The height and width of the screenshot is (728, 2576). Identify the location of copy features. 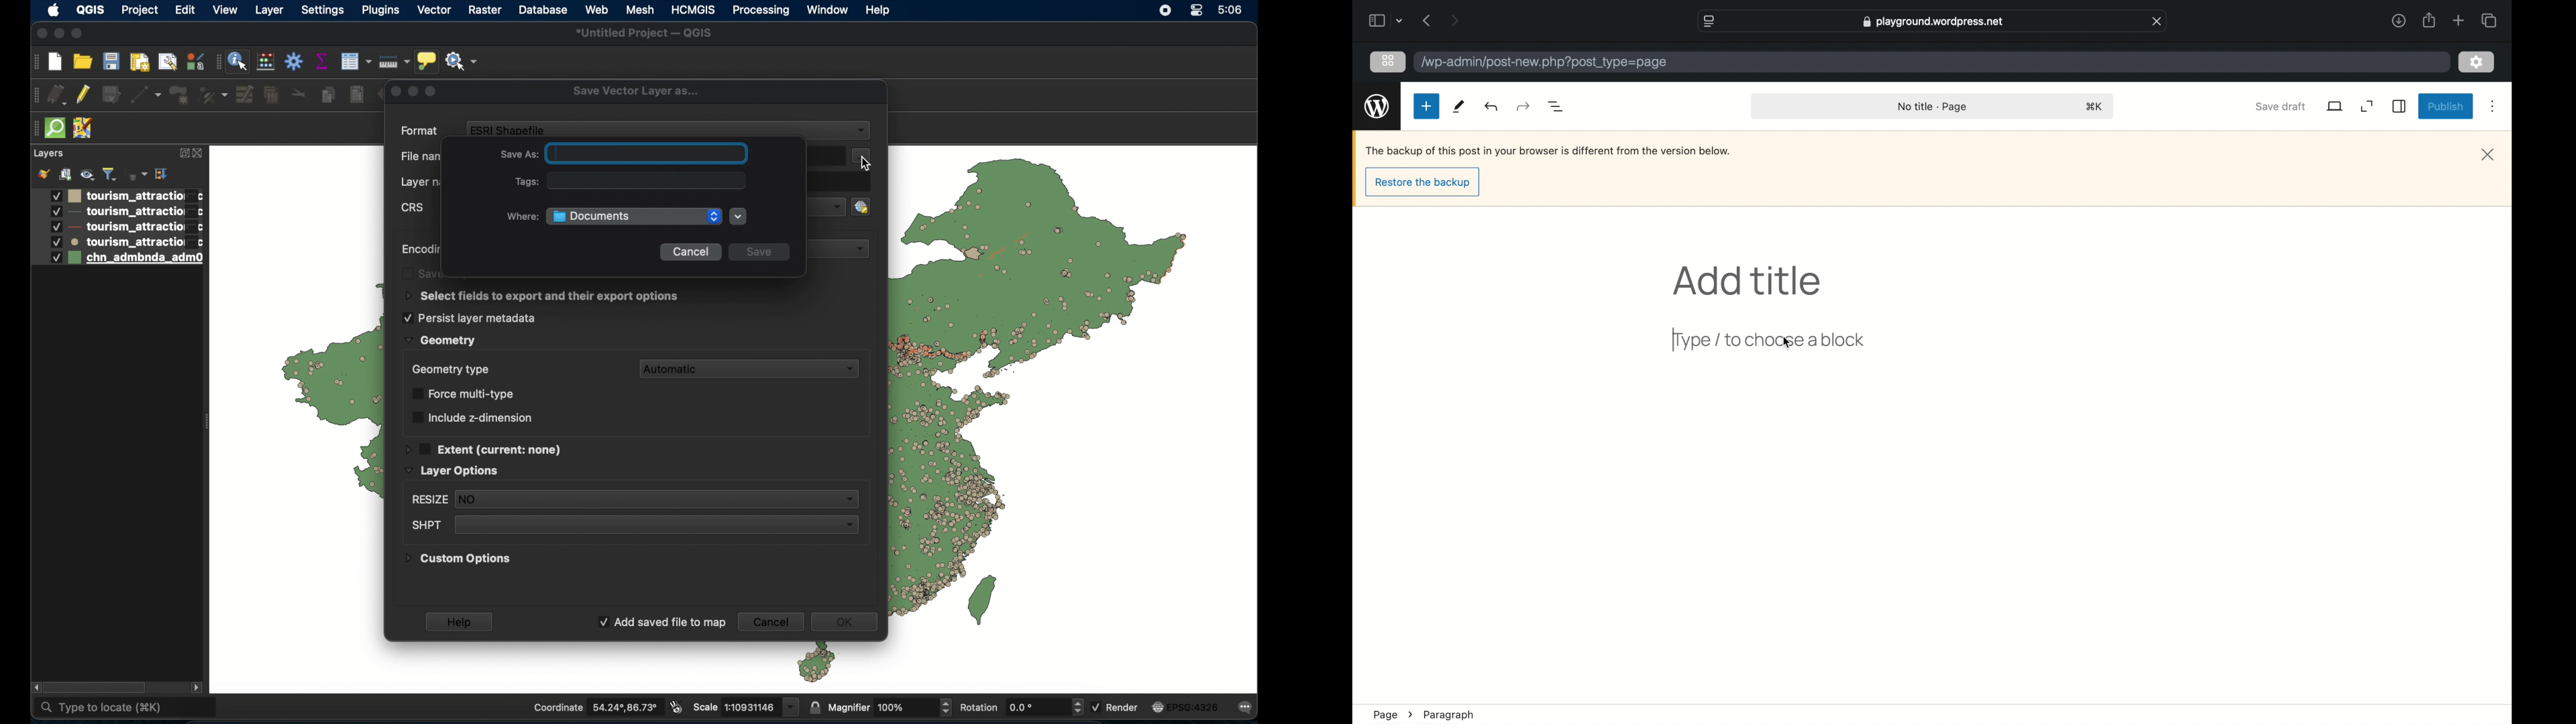
(327, 95).